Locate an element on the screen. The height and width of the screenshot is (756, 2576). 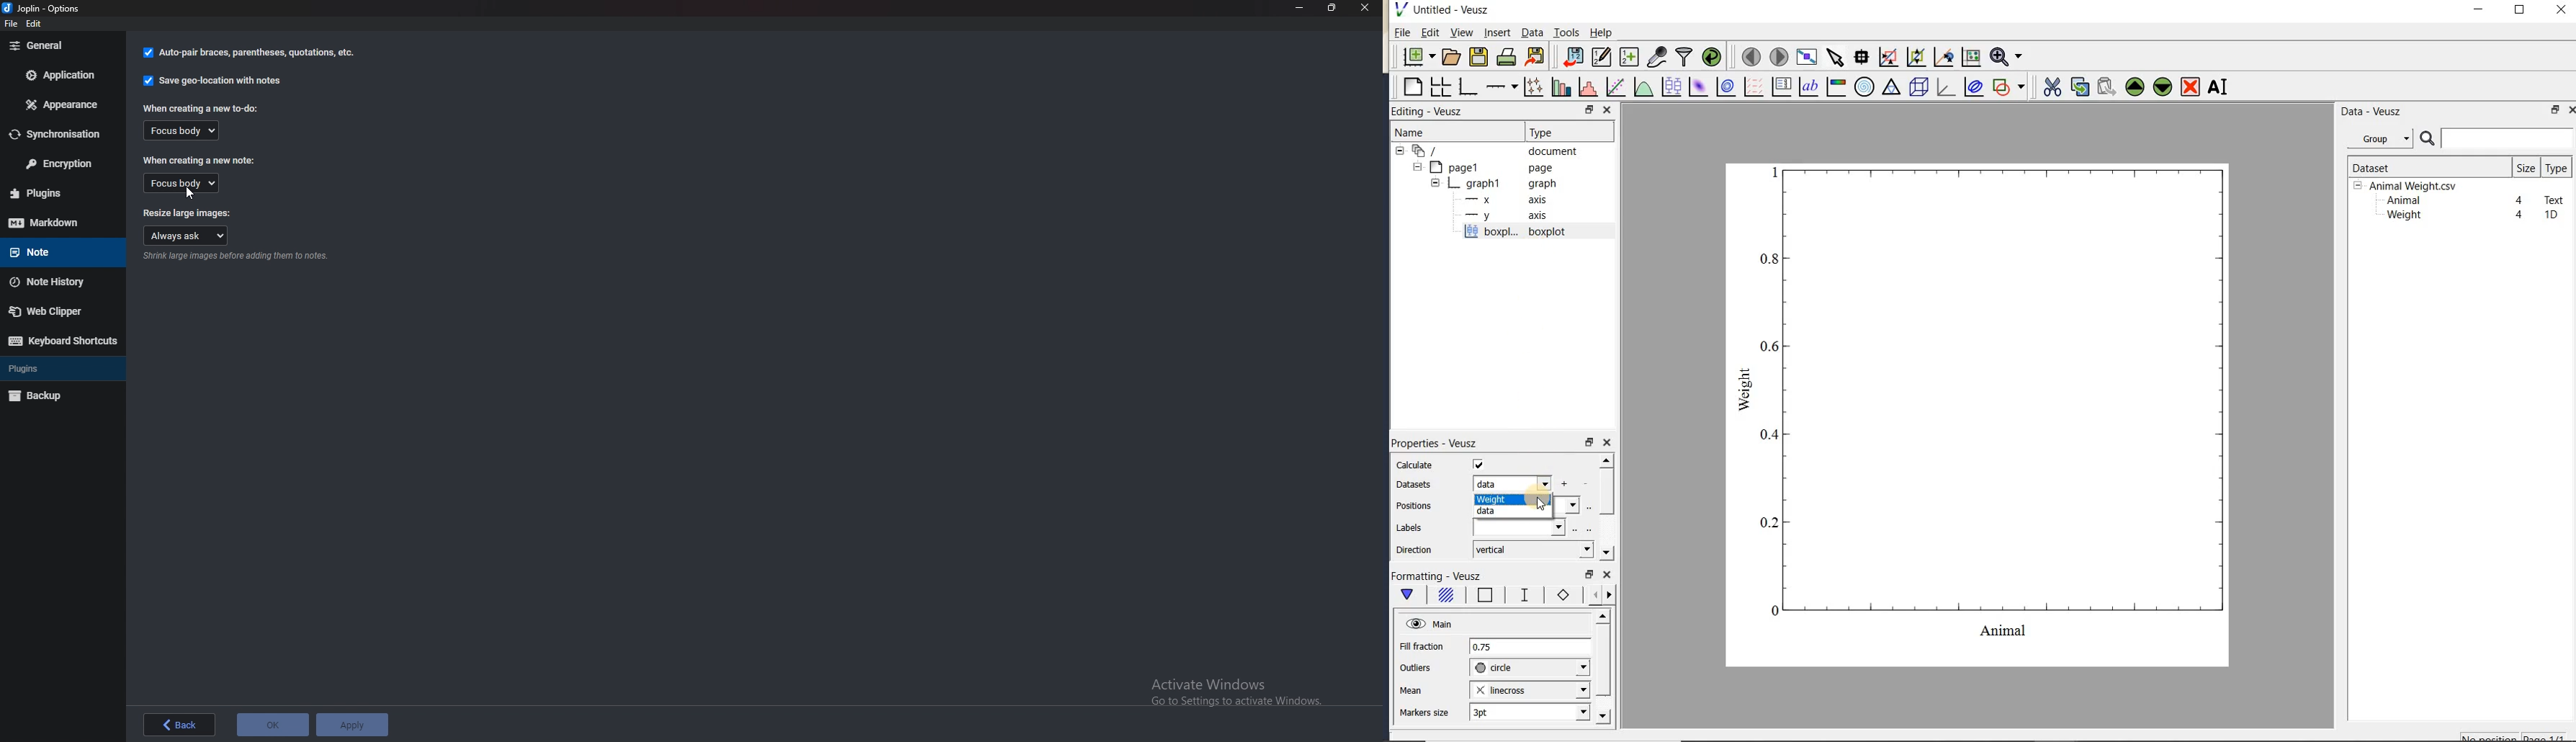
Close is located at coordinates (1364, 7).